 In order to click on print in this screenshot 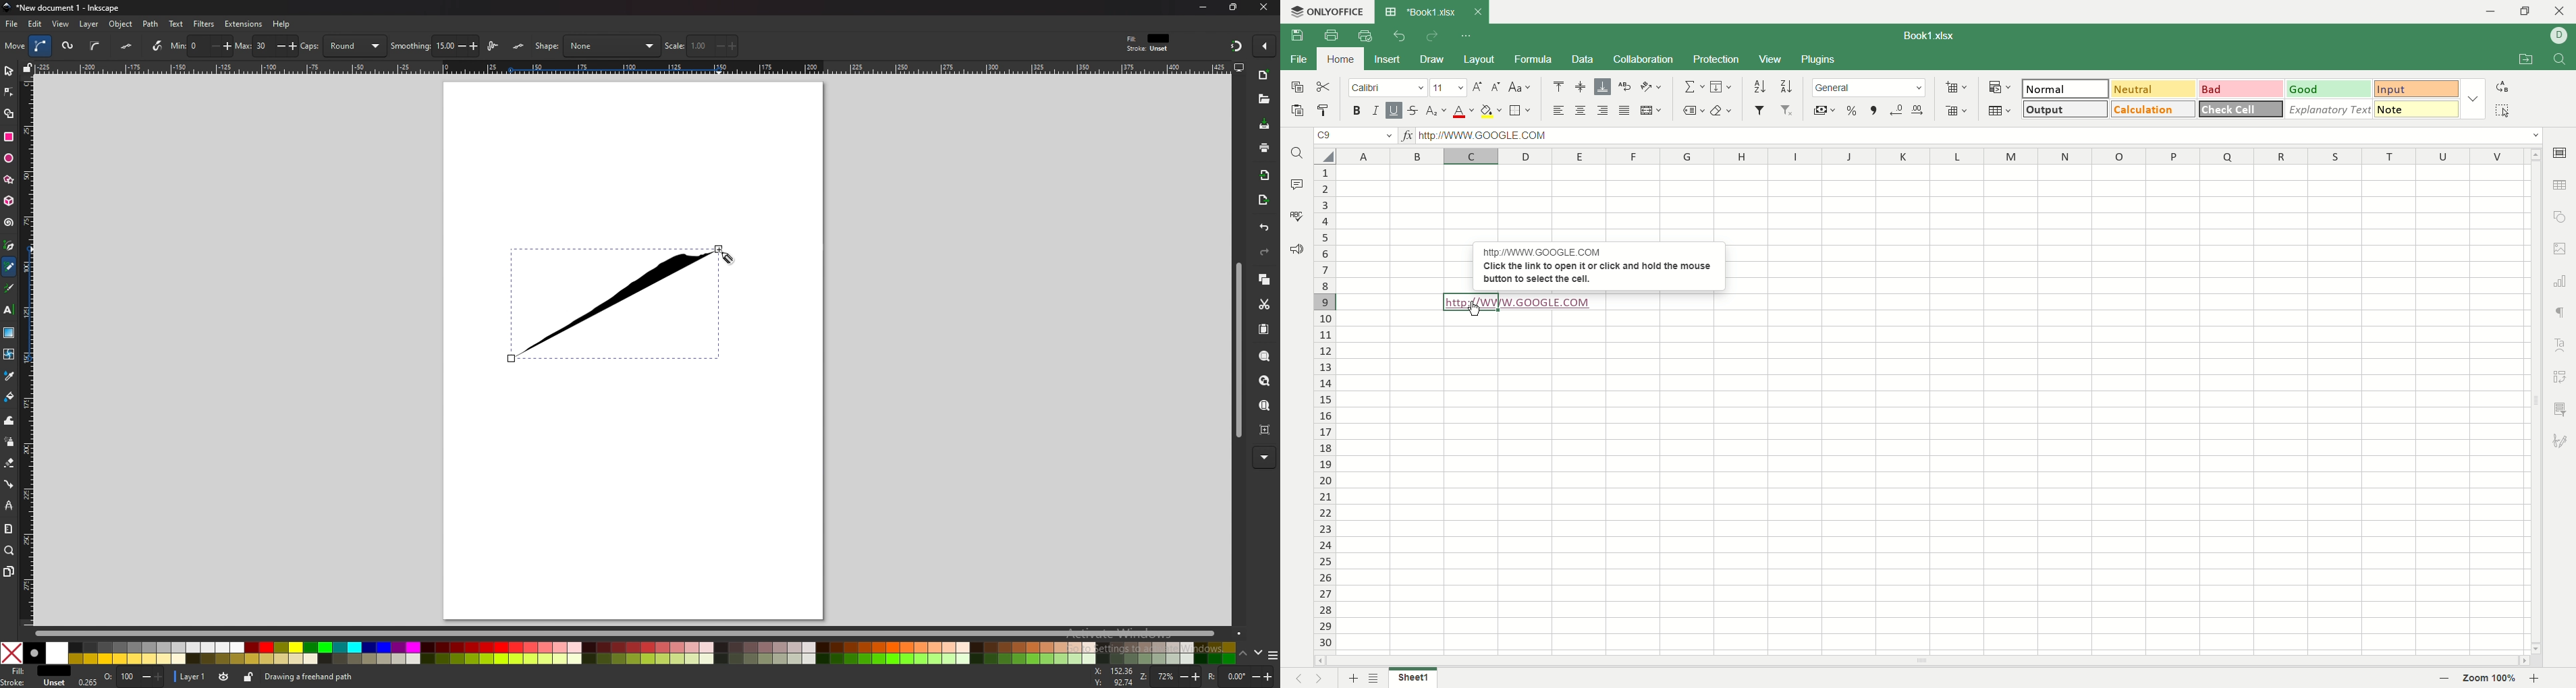, I will do `click(1329, 35)`.